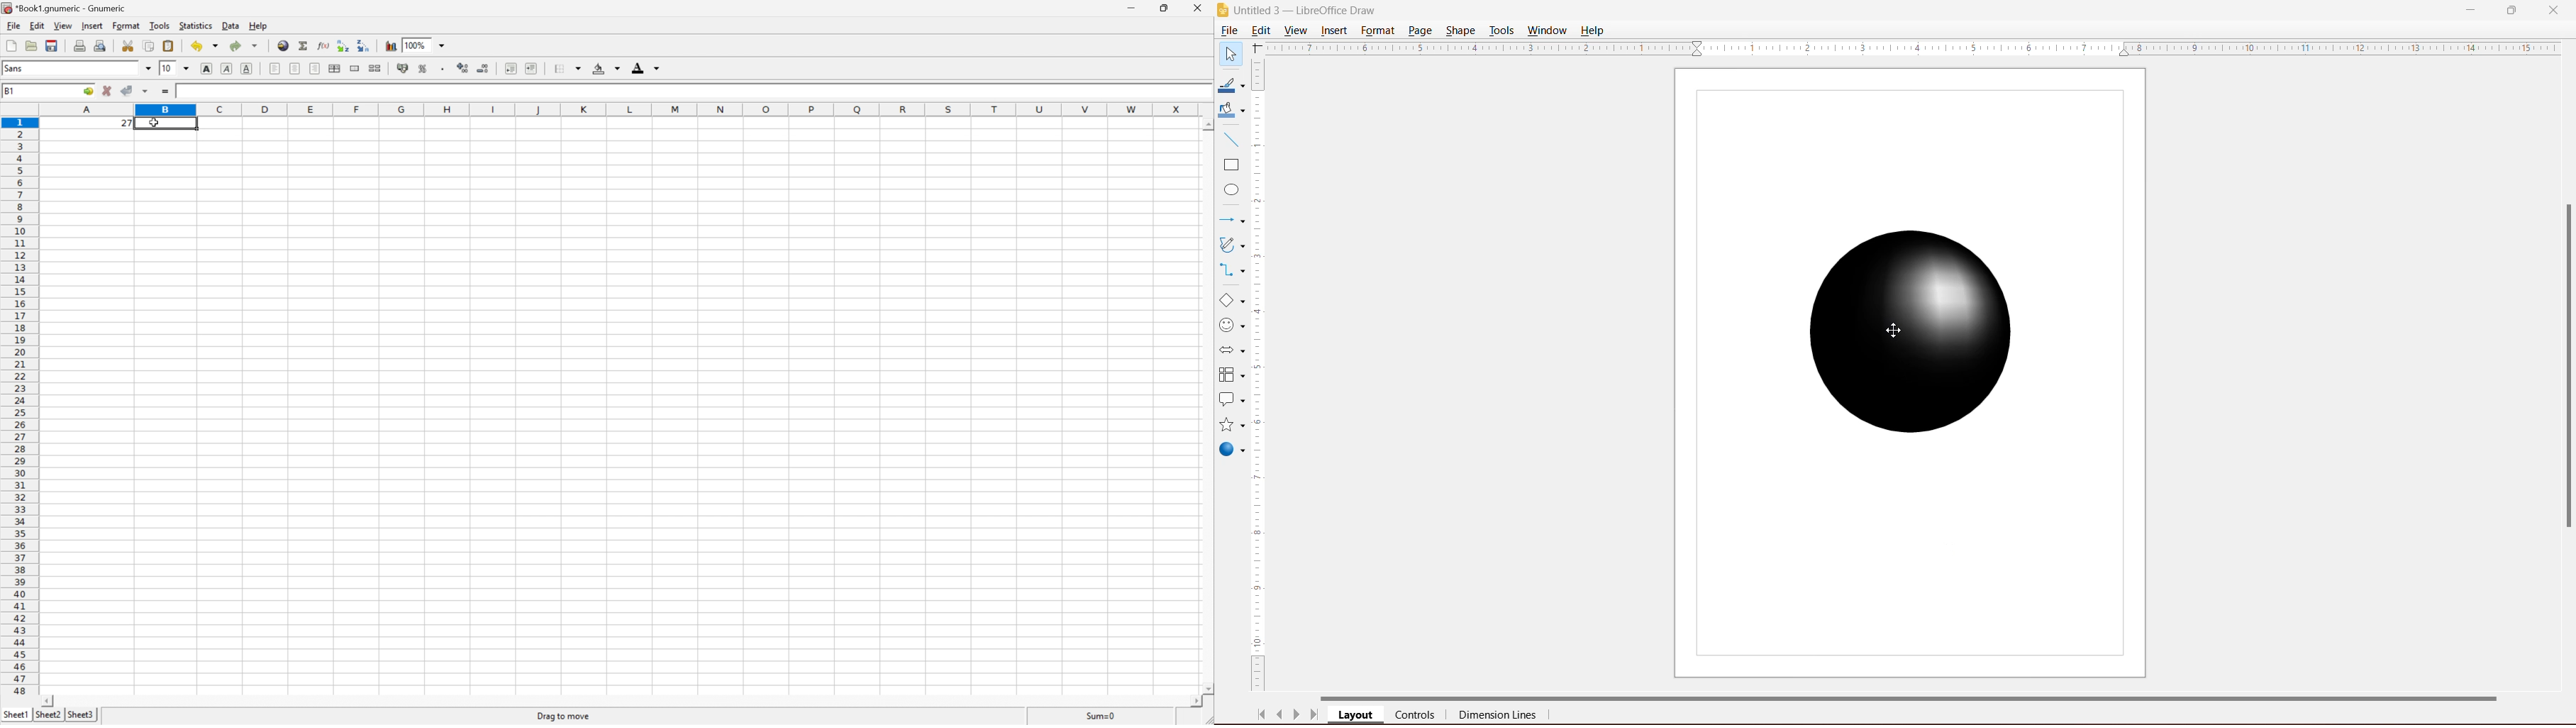 The height and width of the screenshot is (728, 2576). What do you see at coordinates (81, 45) in the screenshot?
I see `Print current file` at bounding box center [81, 45].